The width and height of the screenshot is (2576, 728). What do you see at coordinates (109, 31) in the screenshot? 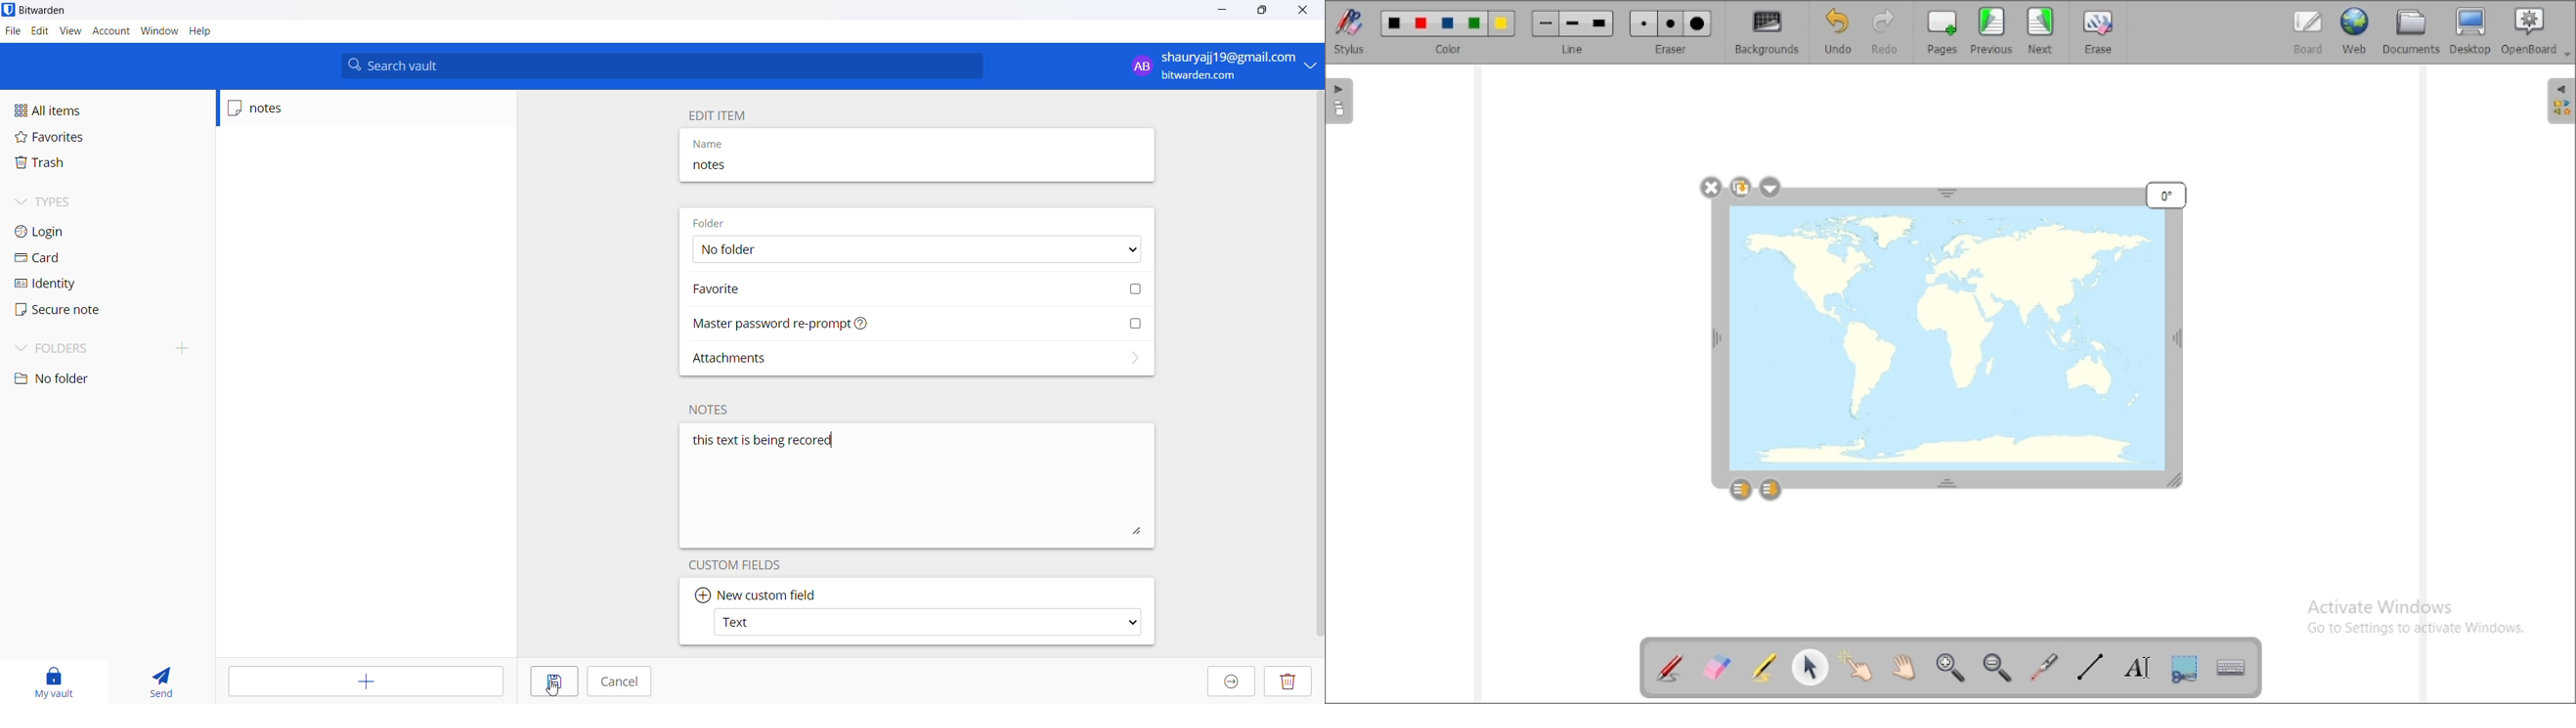
I see `account` at bounding box center [109, 31].